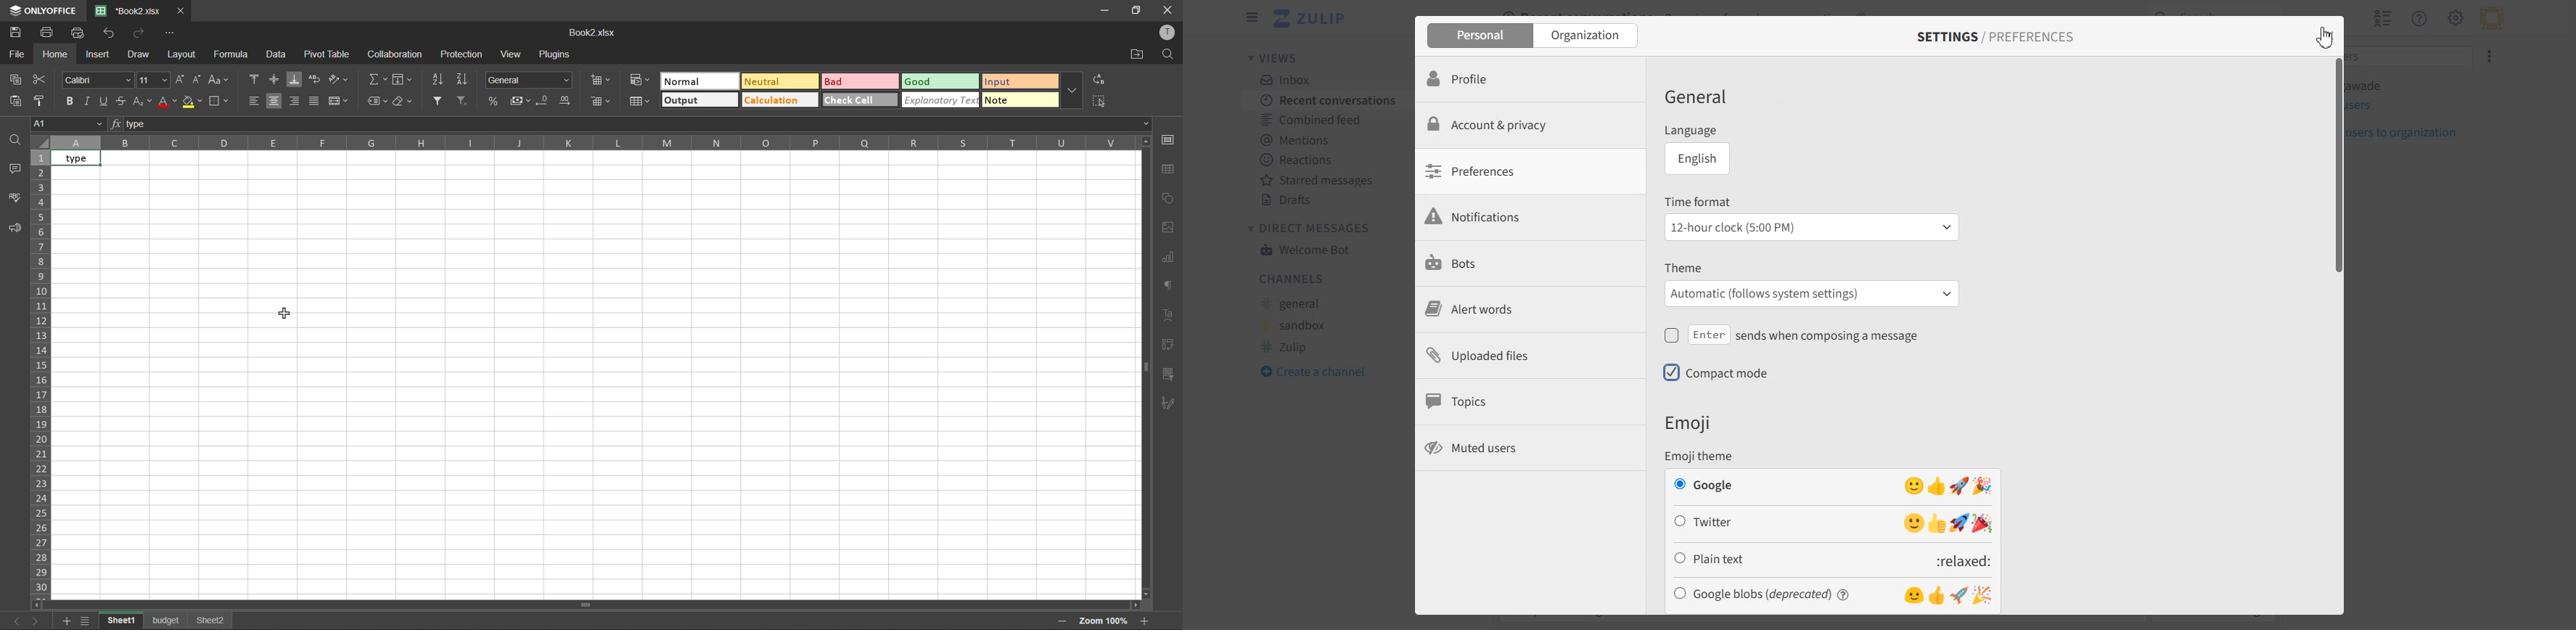 This screenshot has width=2576, height=644. Describe the element at coordinates (1017, 82) in the screenshot. I see `input` at that location.